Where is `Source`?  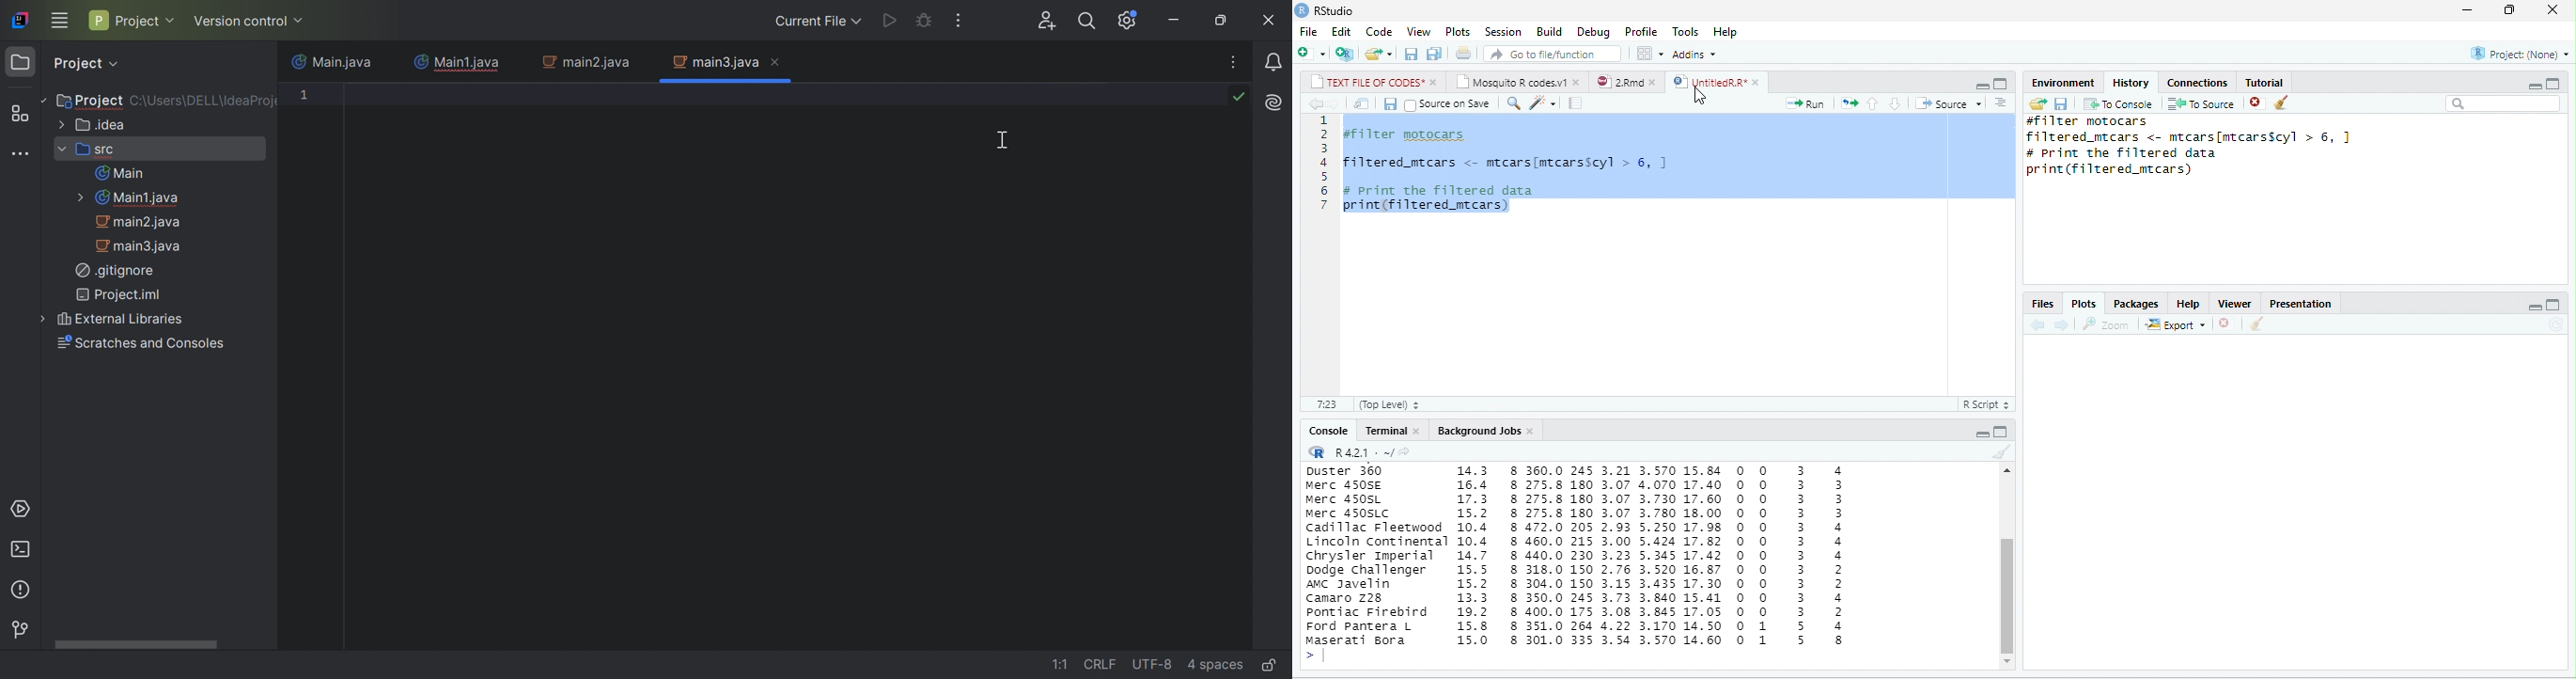
Source is located at coordinates (1949, 103).